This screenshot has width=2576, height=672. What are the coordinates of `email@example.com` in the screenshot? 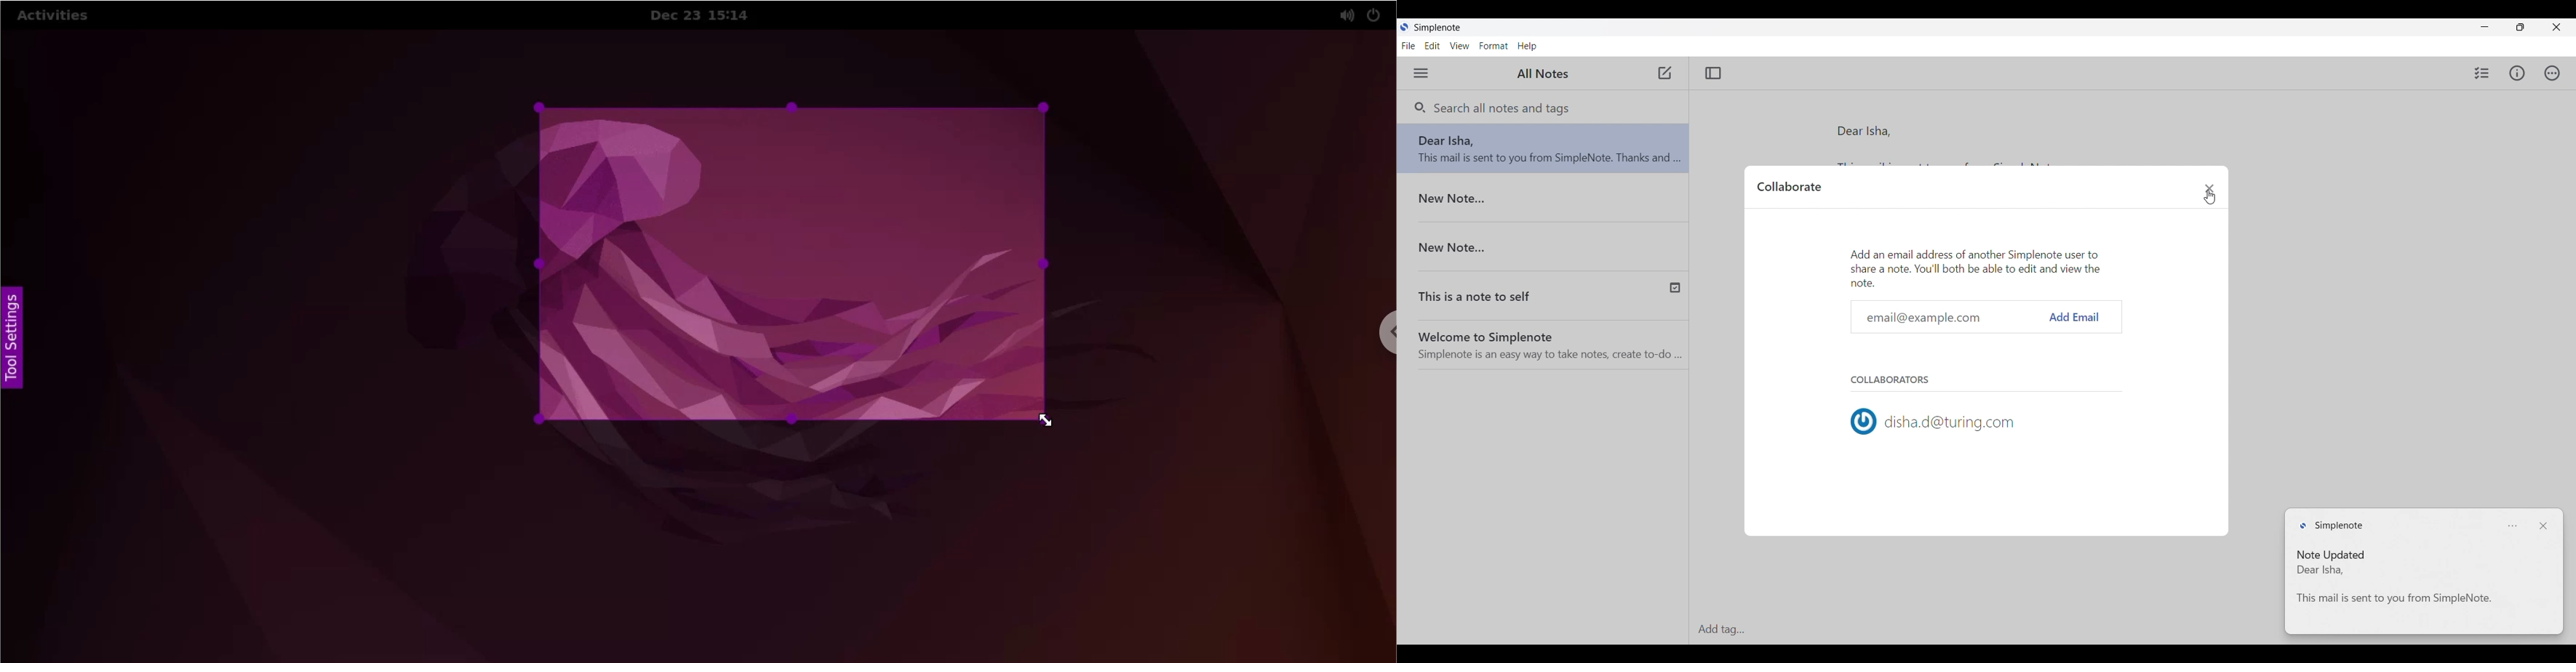 It's located at (1954, 317).